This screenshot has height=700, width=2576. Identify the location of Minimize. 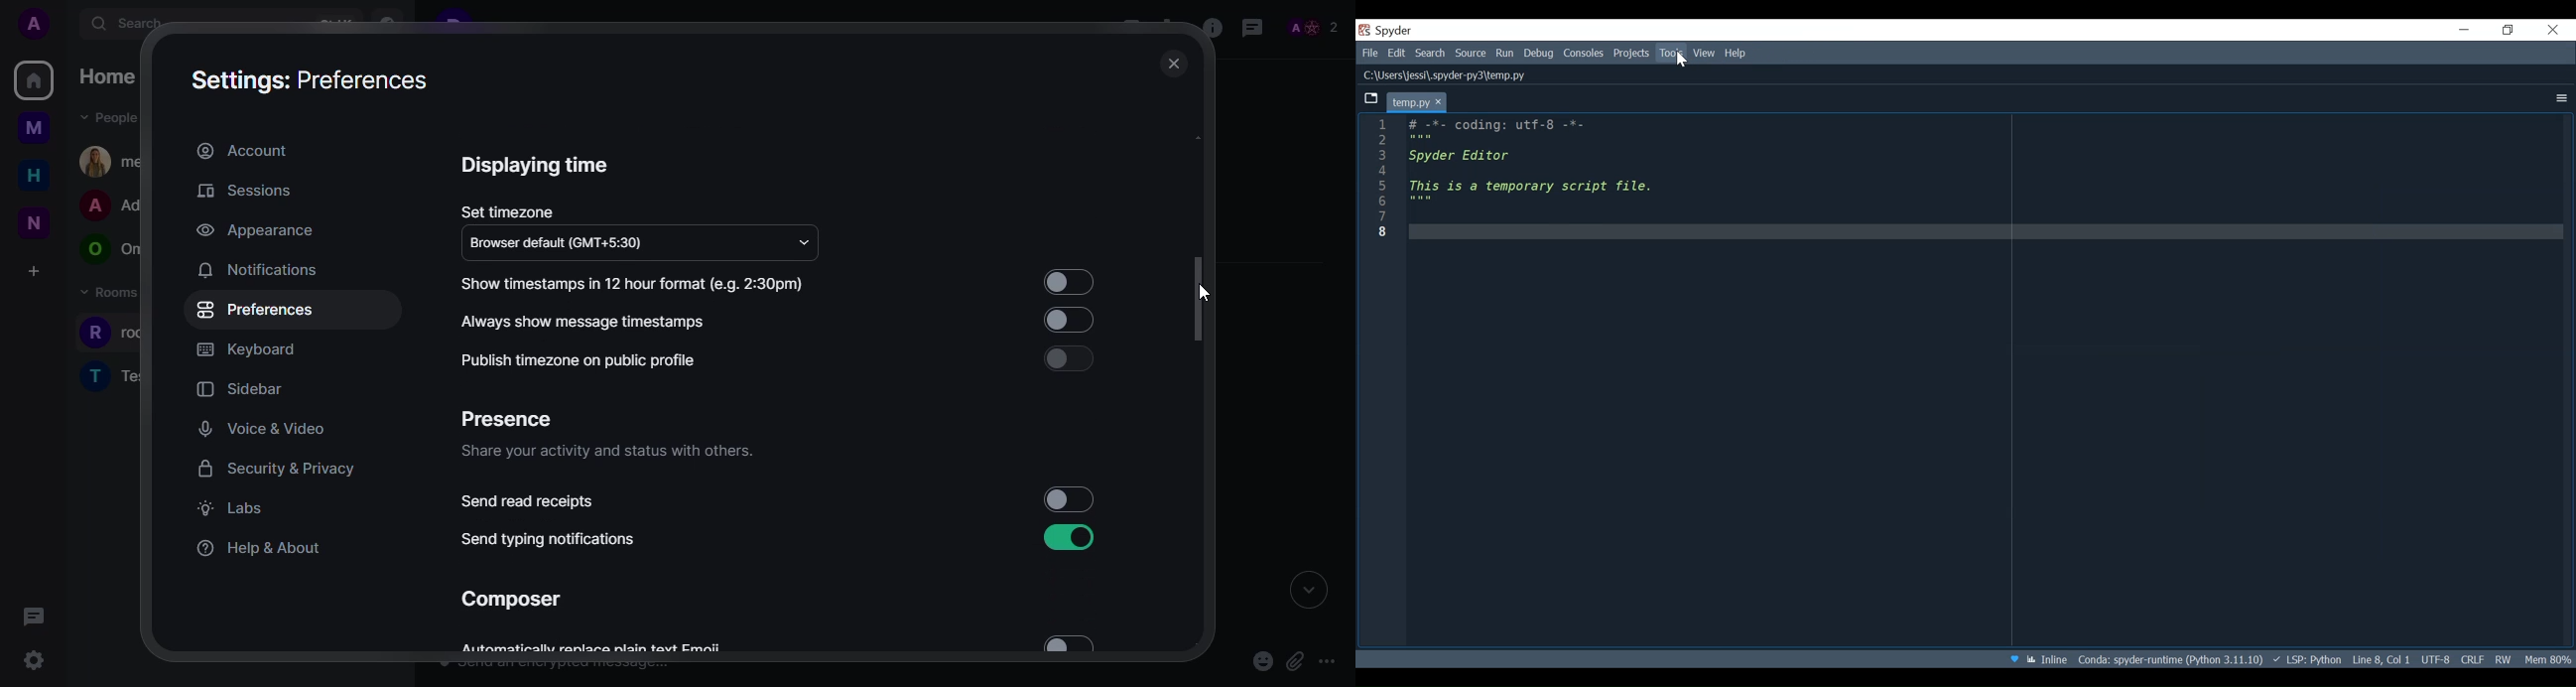
(2465, 29).